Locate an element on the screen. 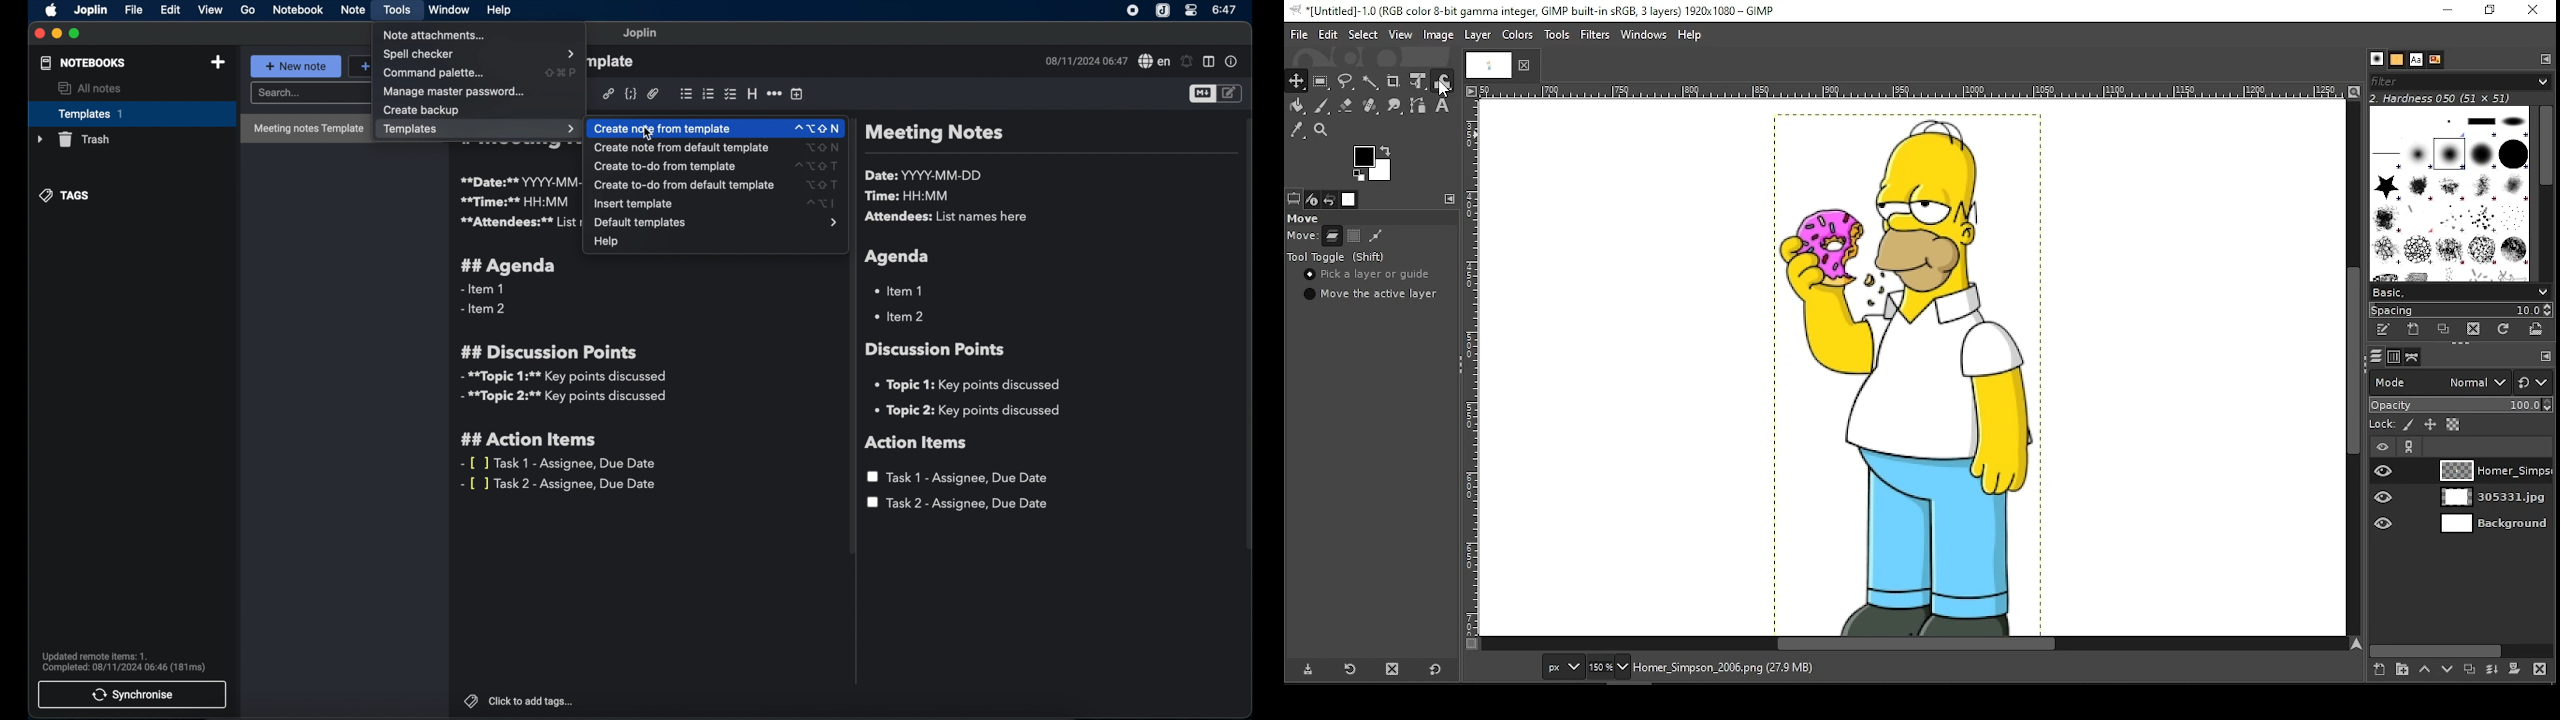  help is located at coordinates (497, 9).